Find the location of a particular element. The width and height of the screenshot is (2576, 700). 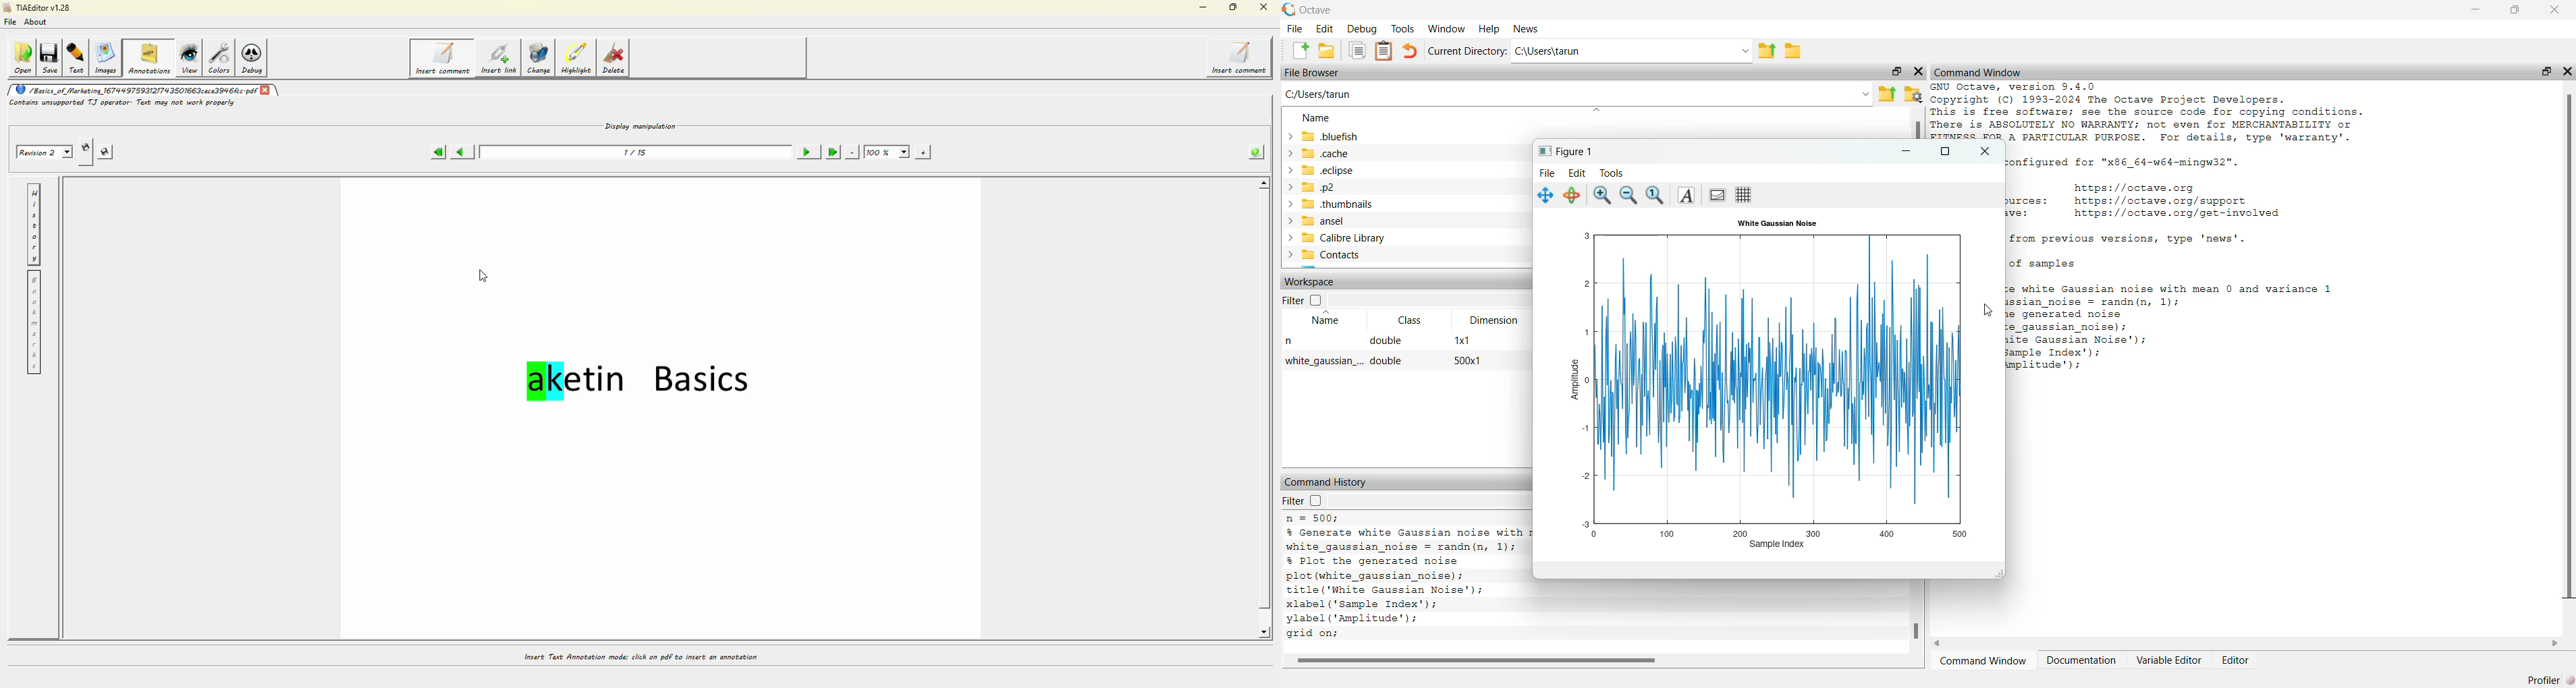

bluefish is located at coordinates (1323, 136).